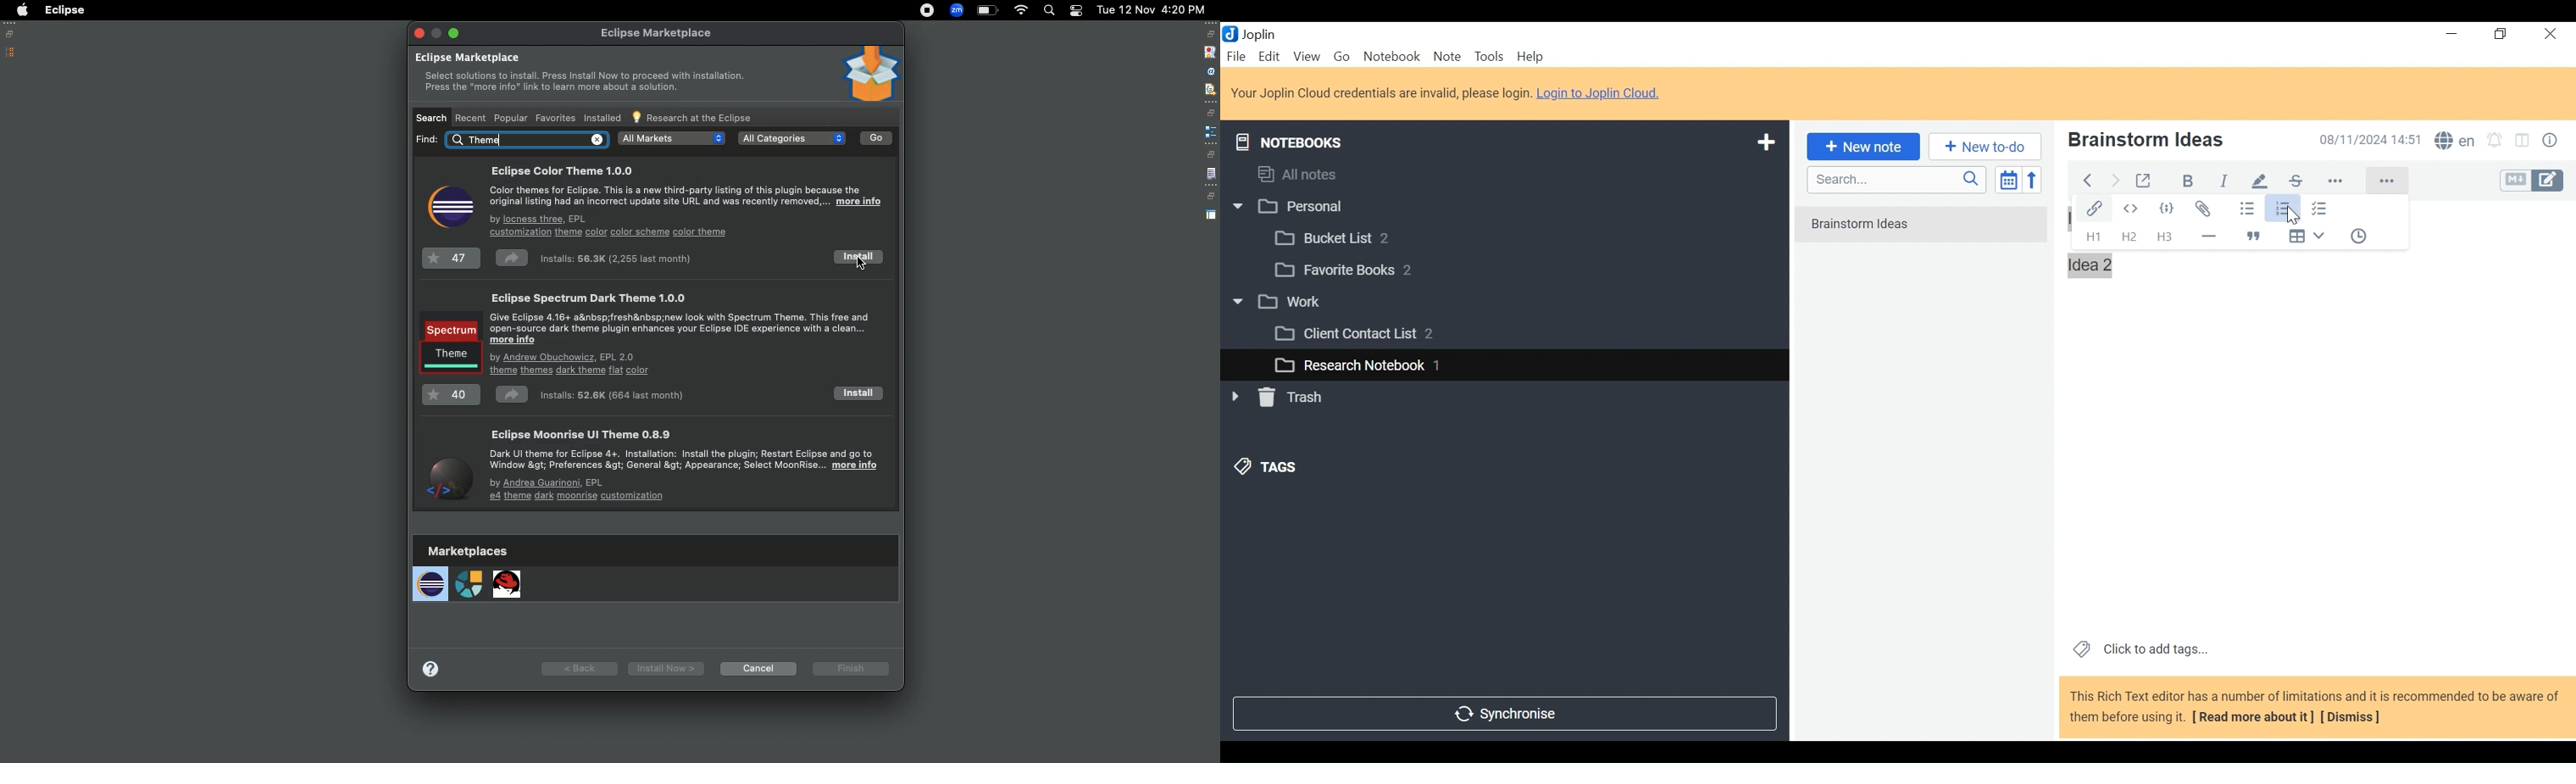 The width and height of the screenshot is (2576, 784). What do you see at coordinates (2035, 179) in the screenshot?
I see `Reverse Sort order` at bounding box center [2035, 179].